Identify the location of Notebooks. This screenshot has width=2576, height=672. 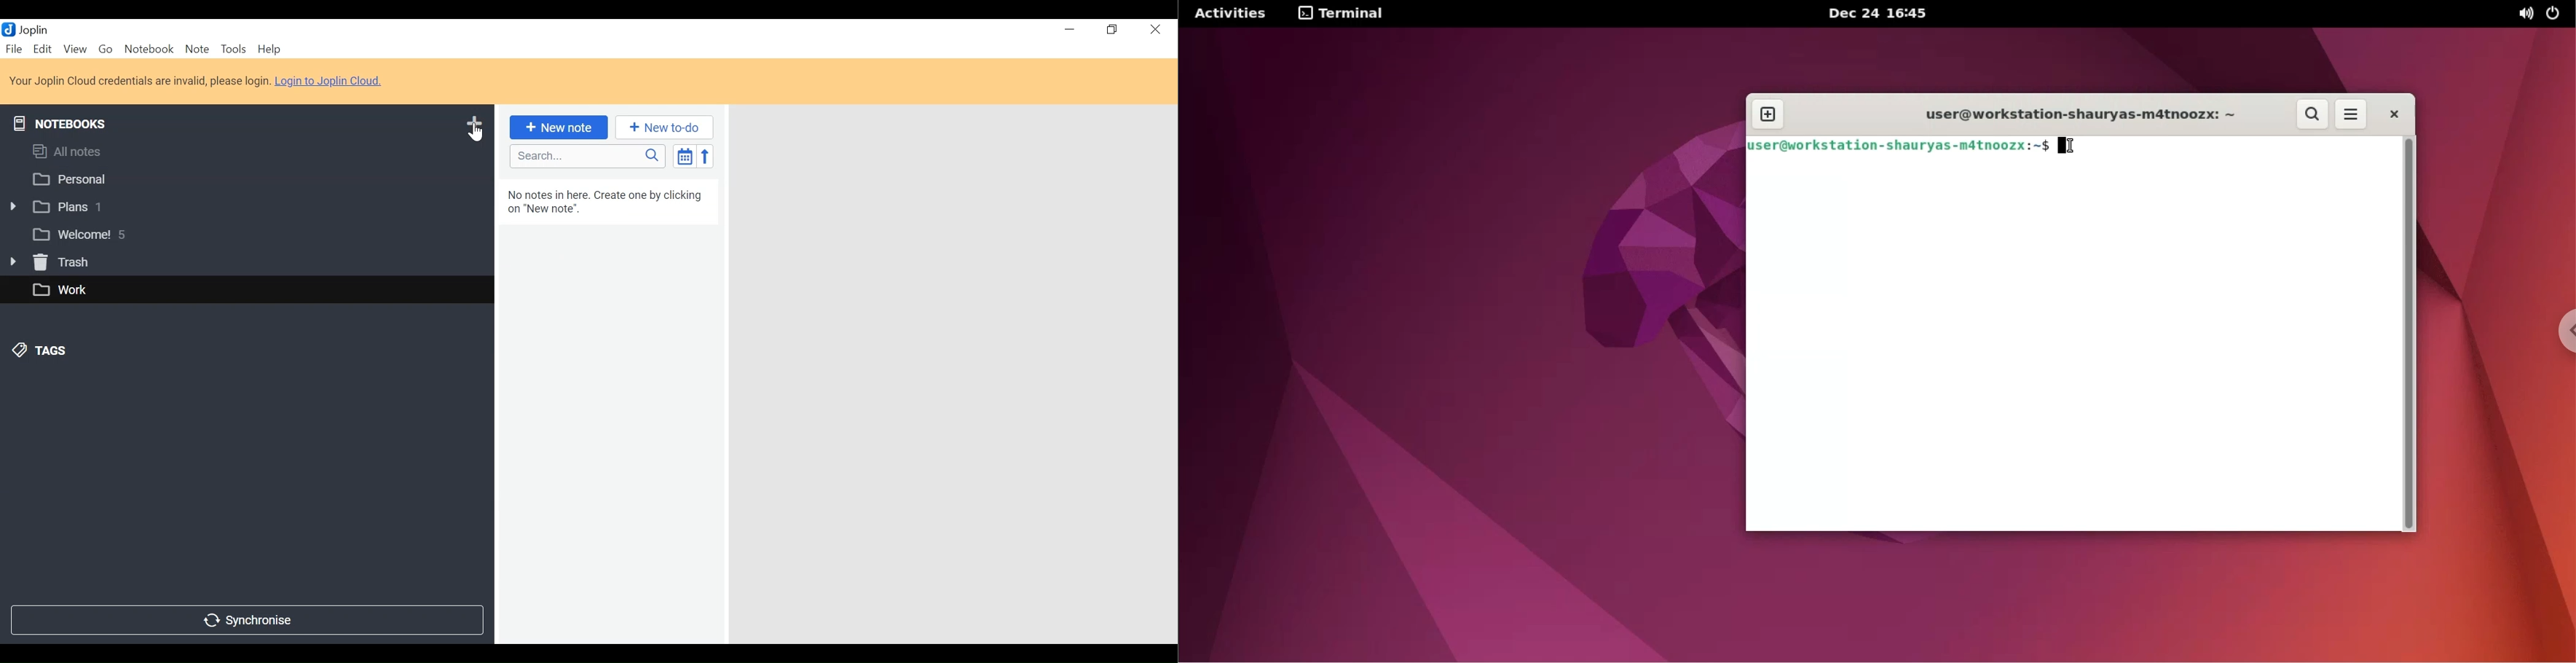
(63, 125).